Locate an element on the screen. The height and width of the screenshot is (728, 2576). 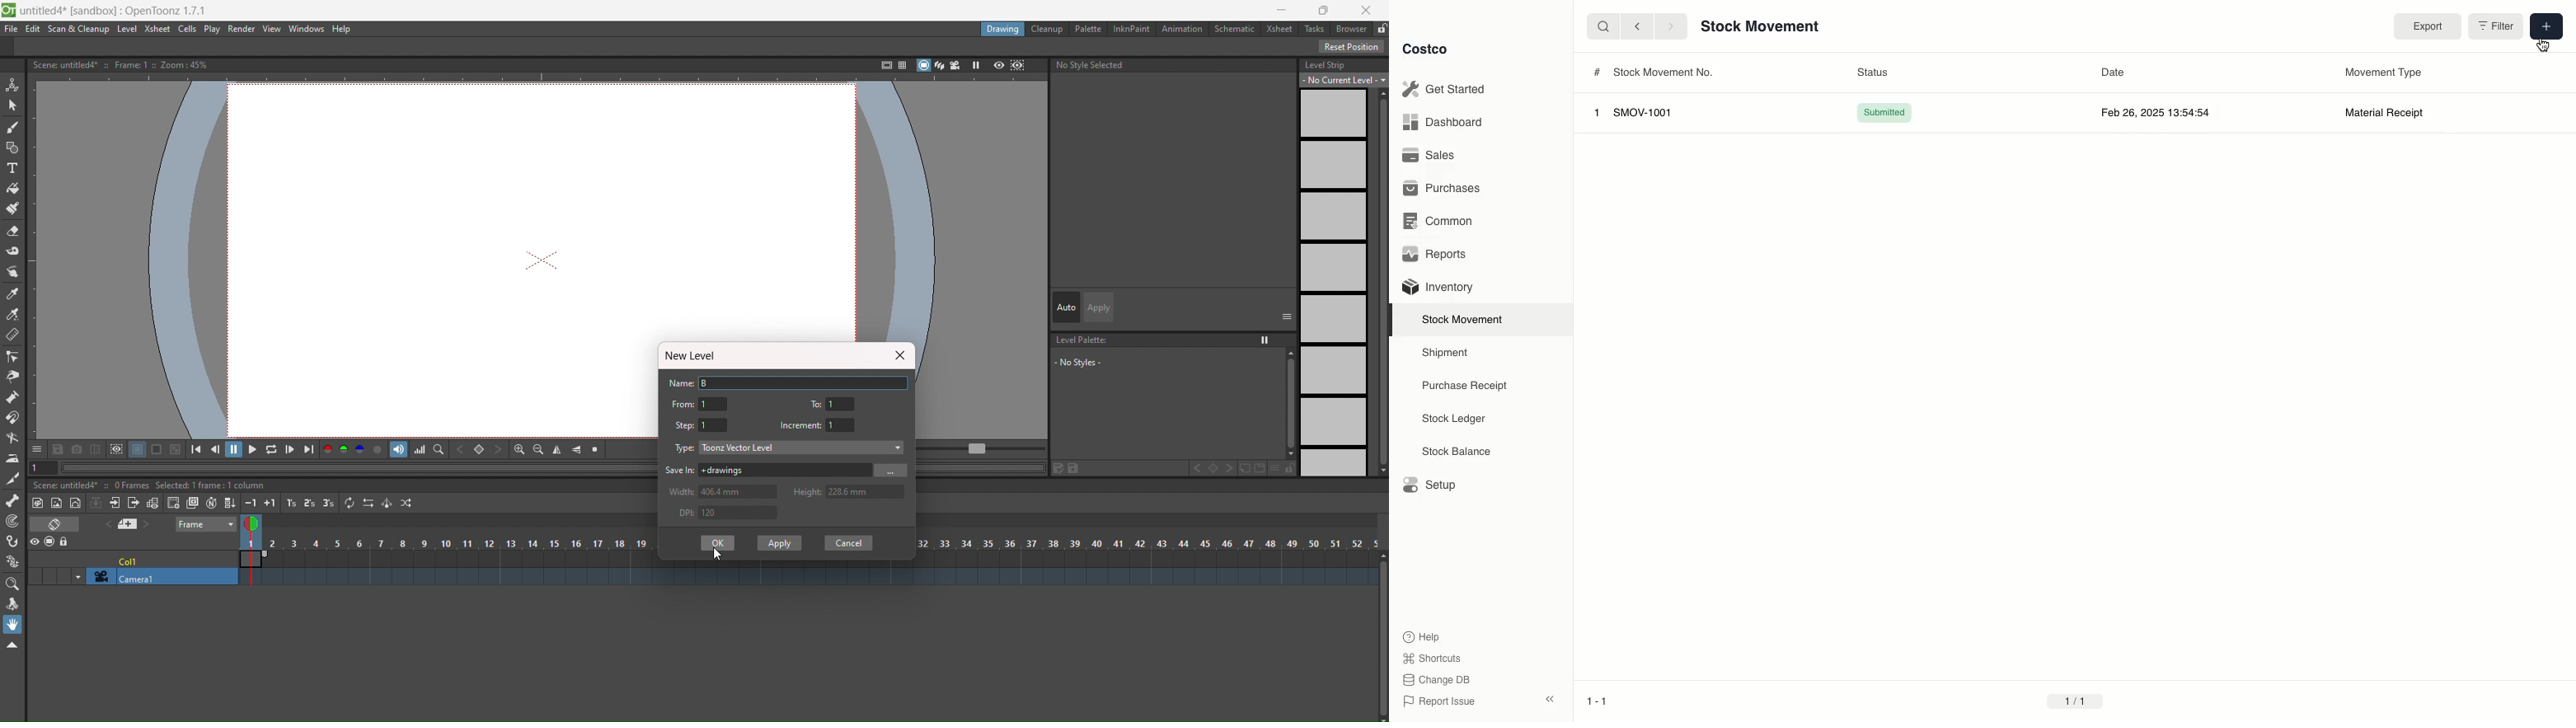
field guide is located at coordinates (901, 64).